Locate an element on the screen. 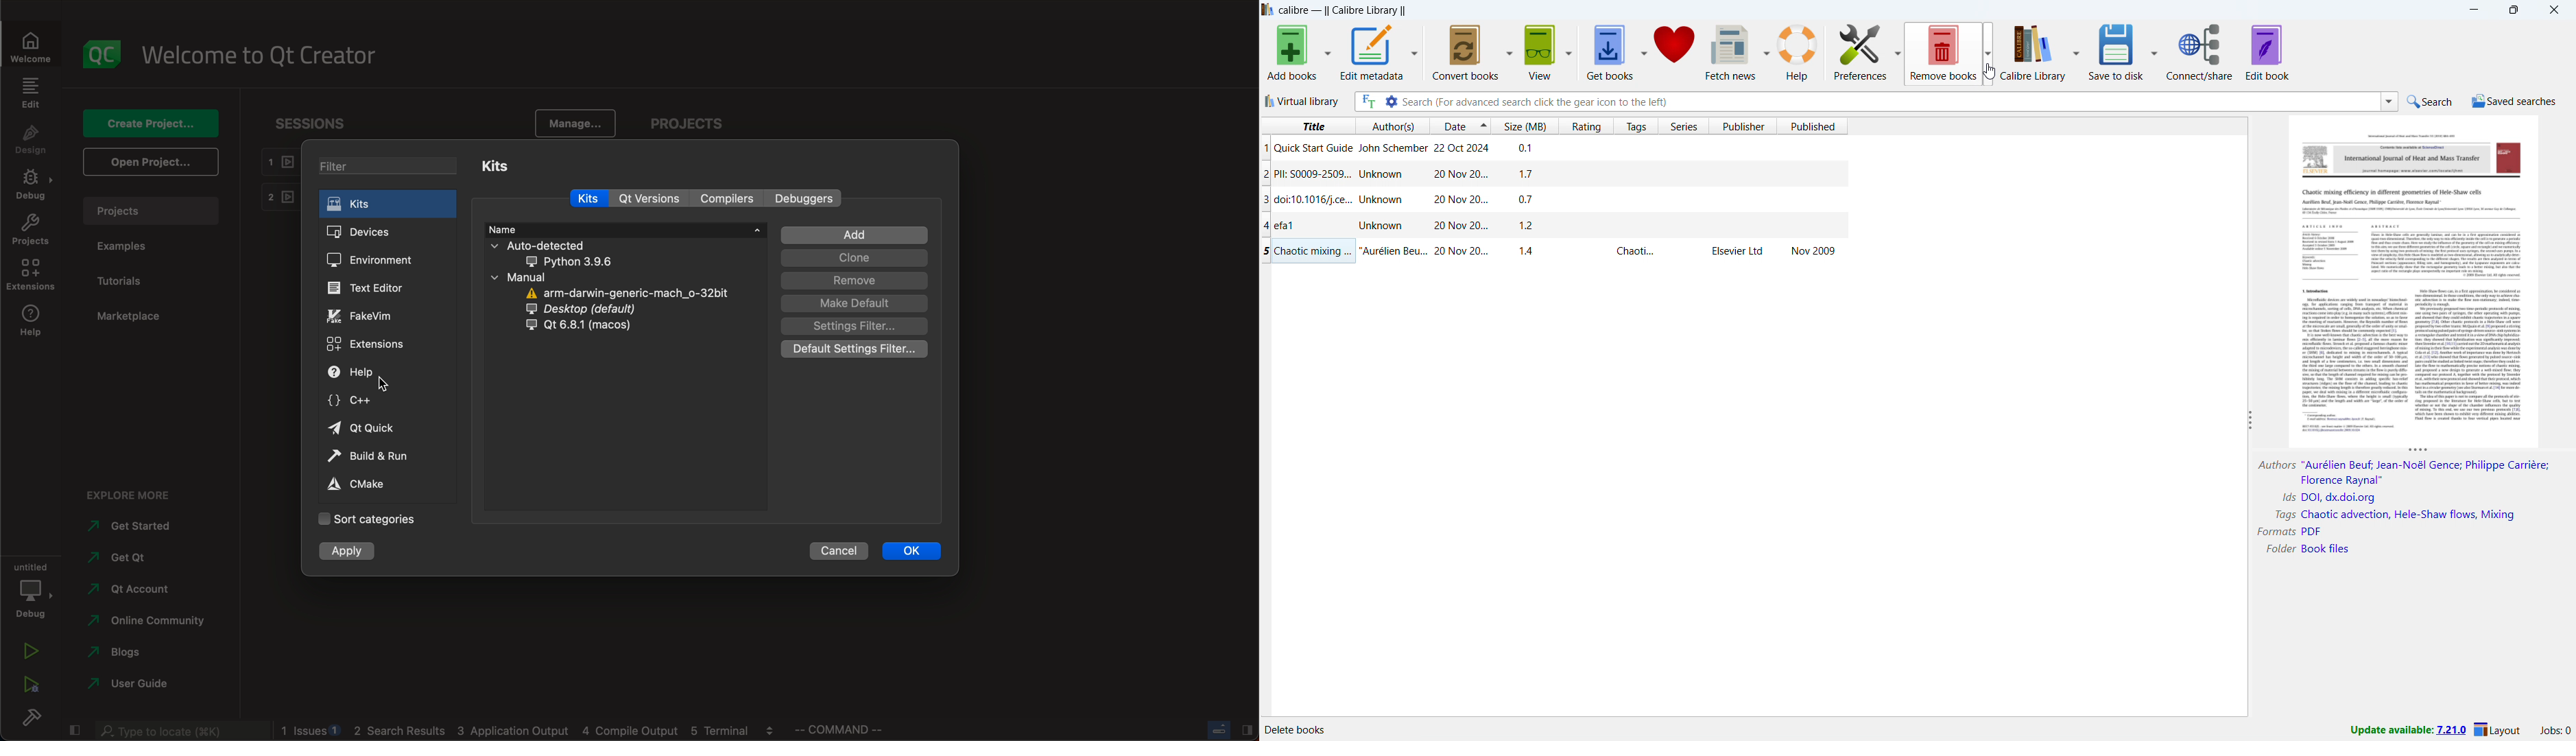  maximize  is located at coordinates (2514, 10).